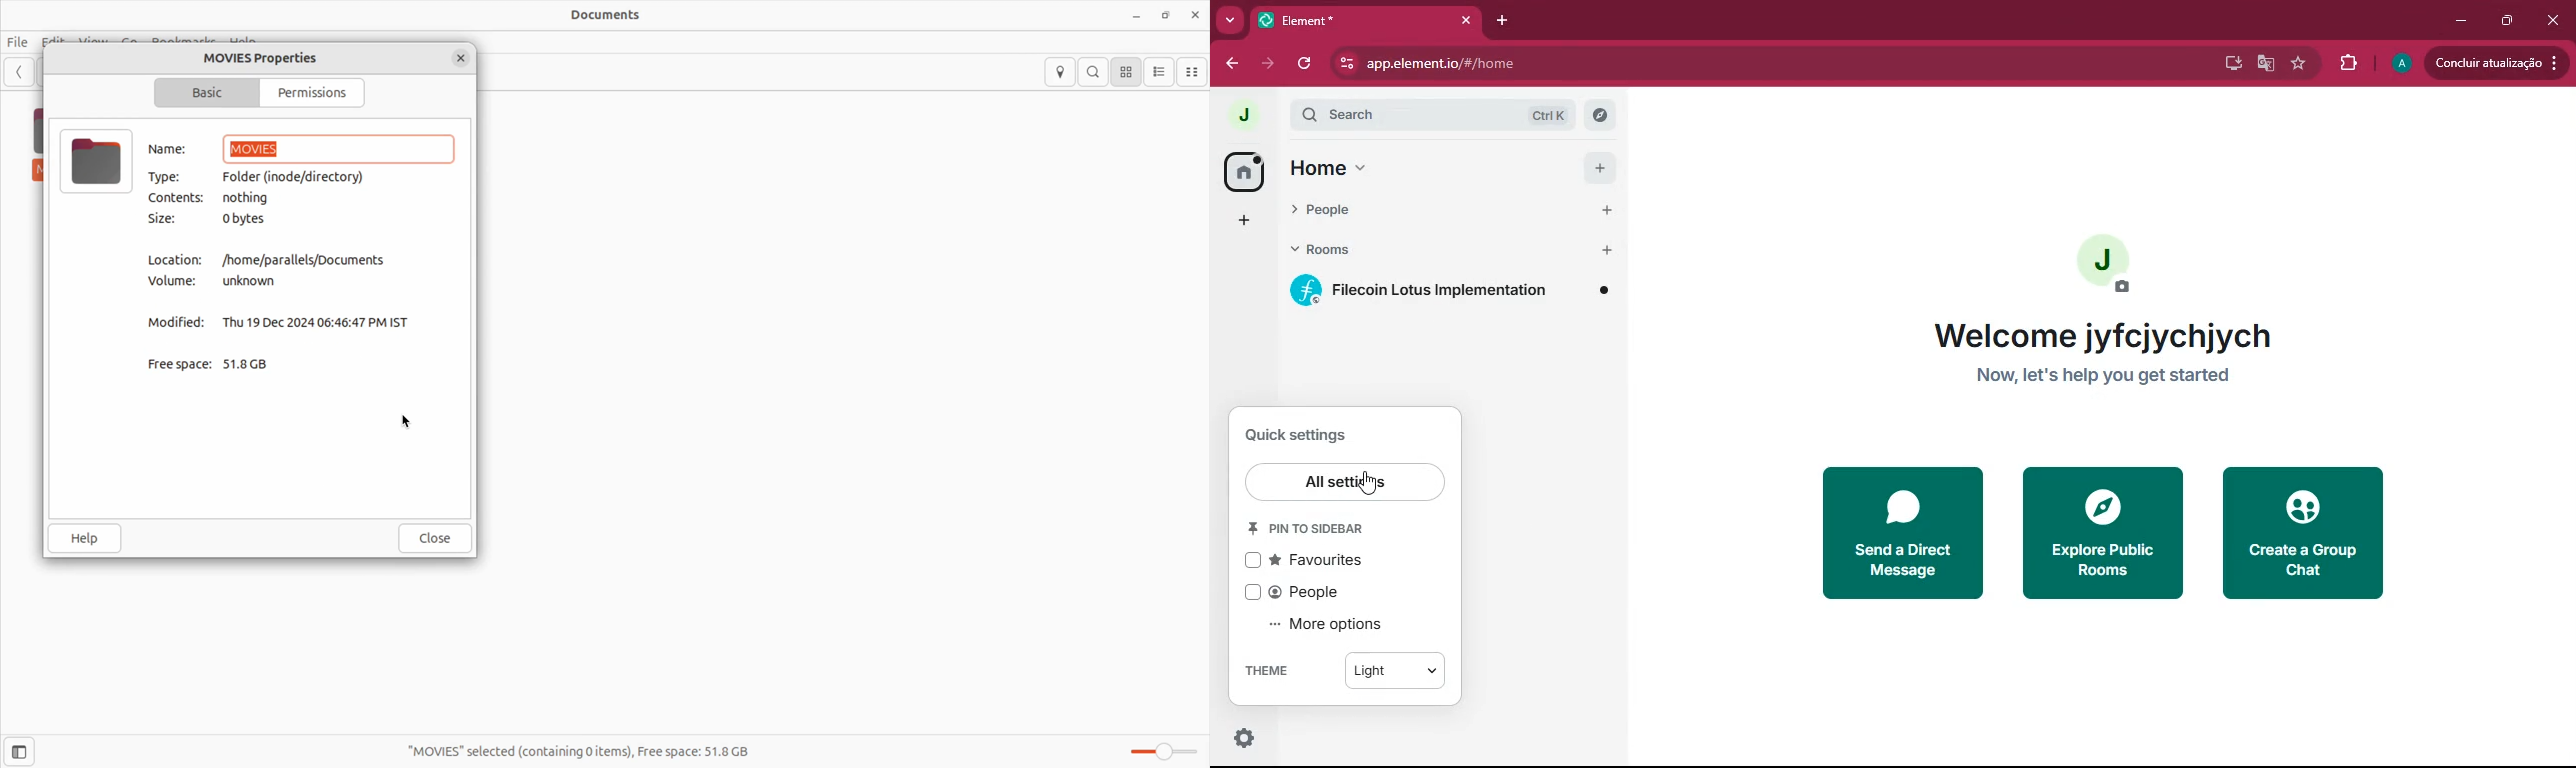  Describe the element at coordinates (1608, 250) in the screenshot. I see `add button` at that location.